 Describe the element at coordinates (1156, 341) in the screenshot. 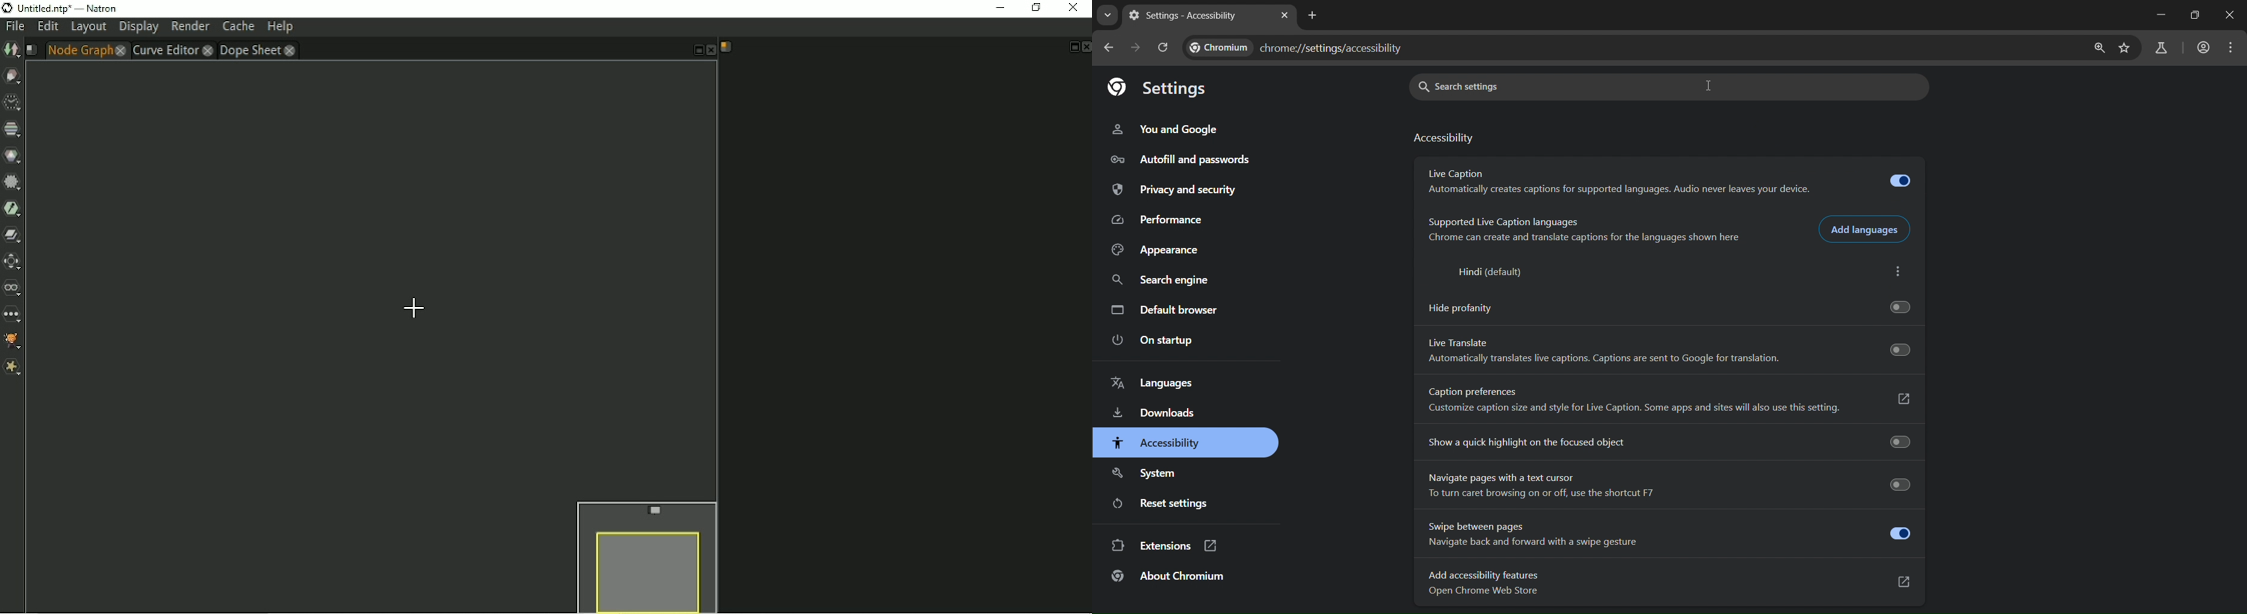

I see `on startup` at that location.